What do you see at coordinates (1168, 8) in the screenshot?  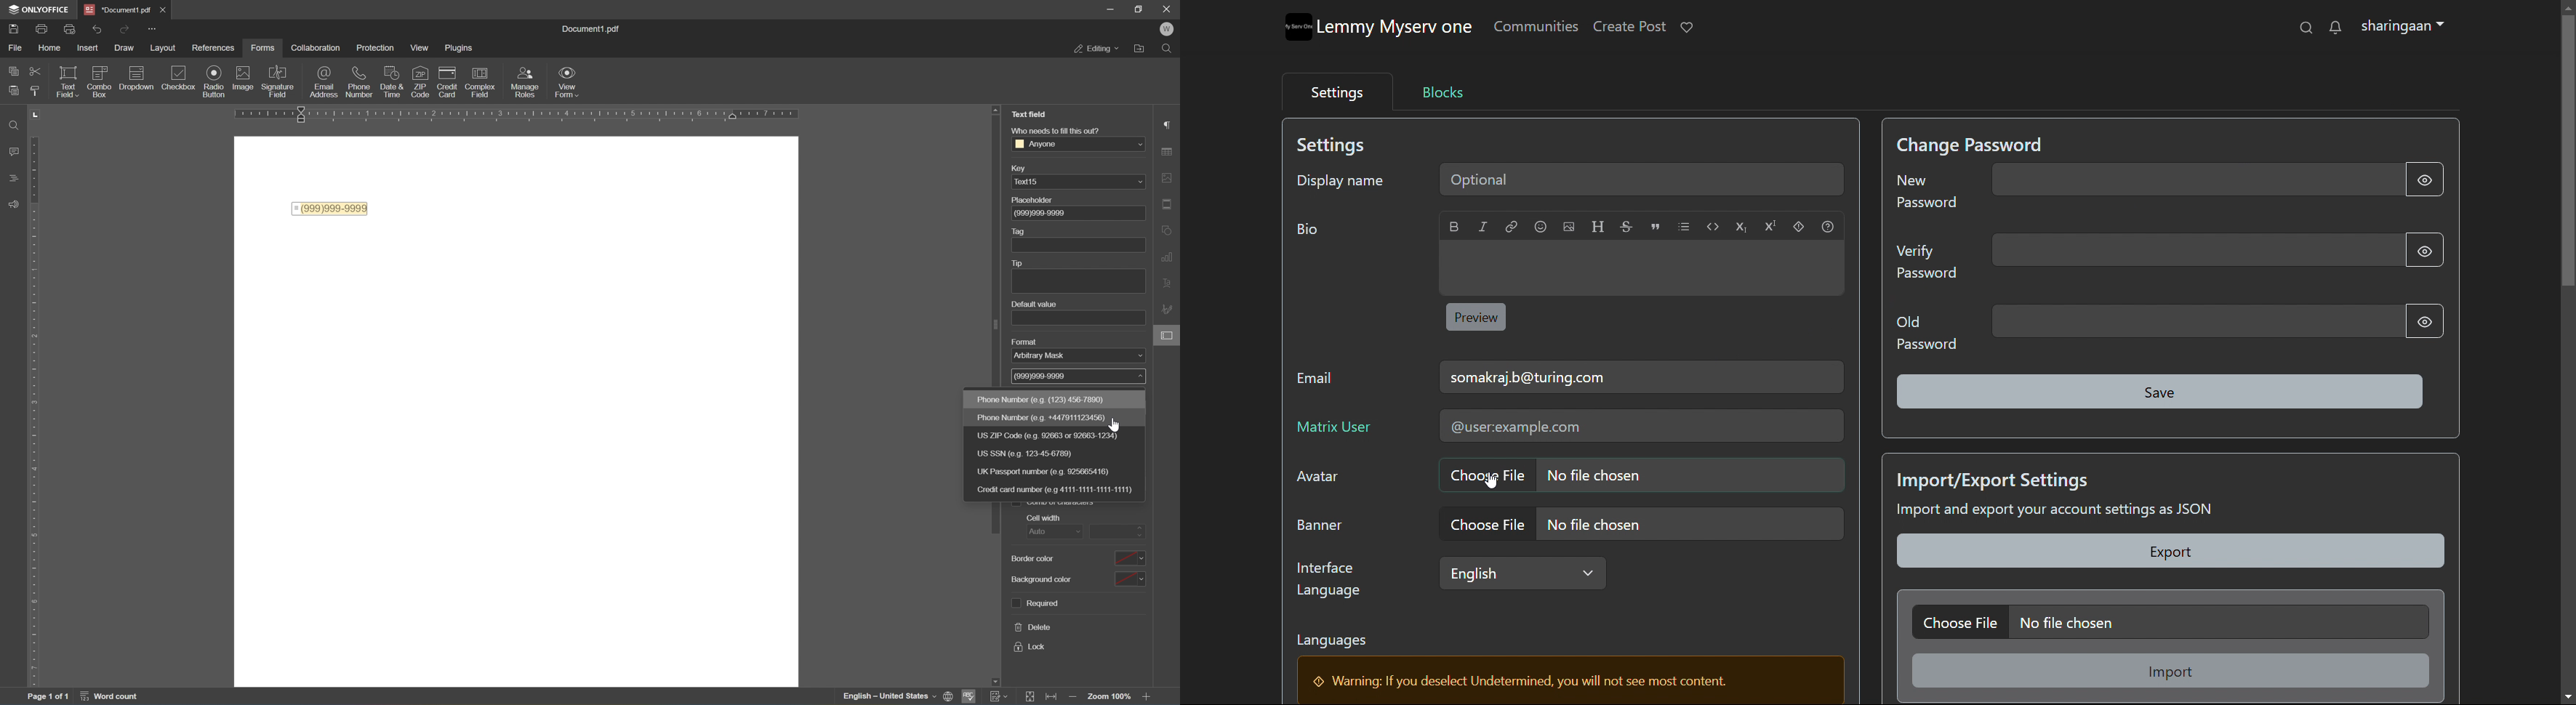 I see `close` at bounding box center [1168, 8].